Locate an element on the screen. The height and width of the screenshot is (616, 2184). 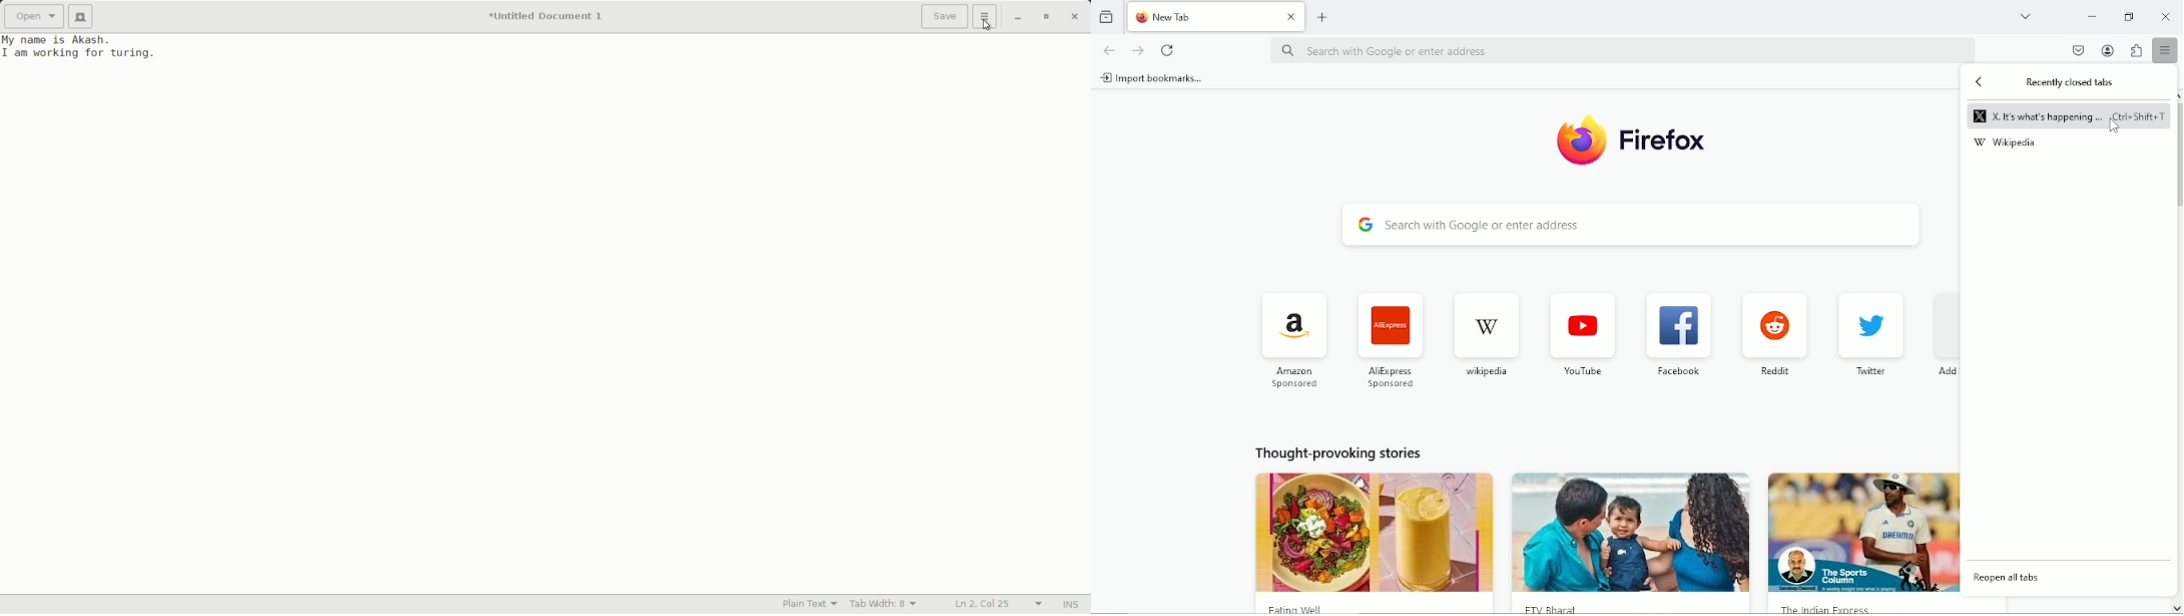
Firefox is located at coordinates (1669, 139).